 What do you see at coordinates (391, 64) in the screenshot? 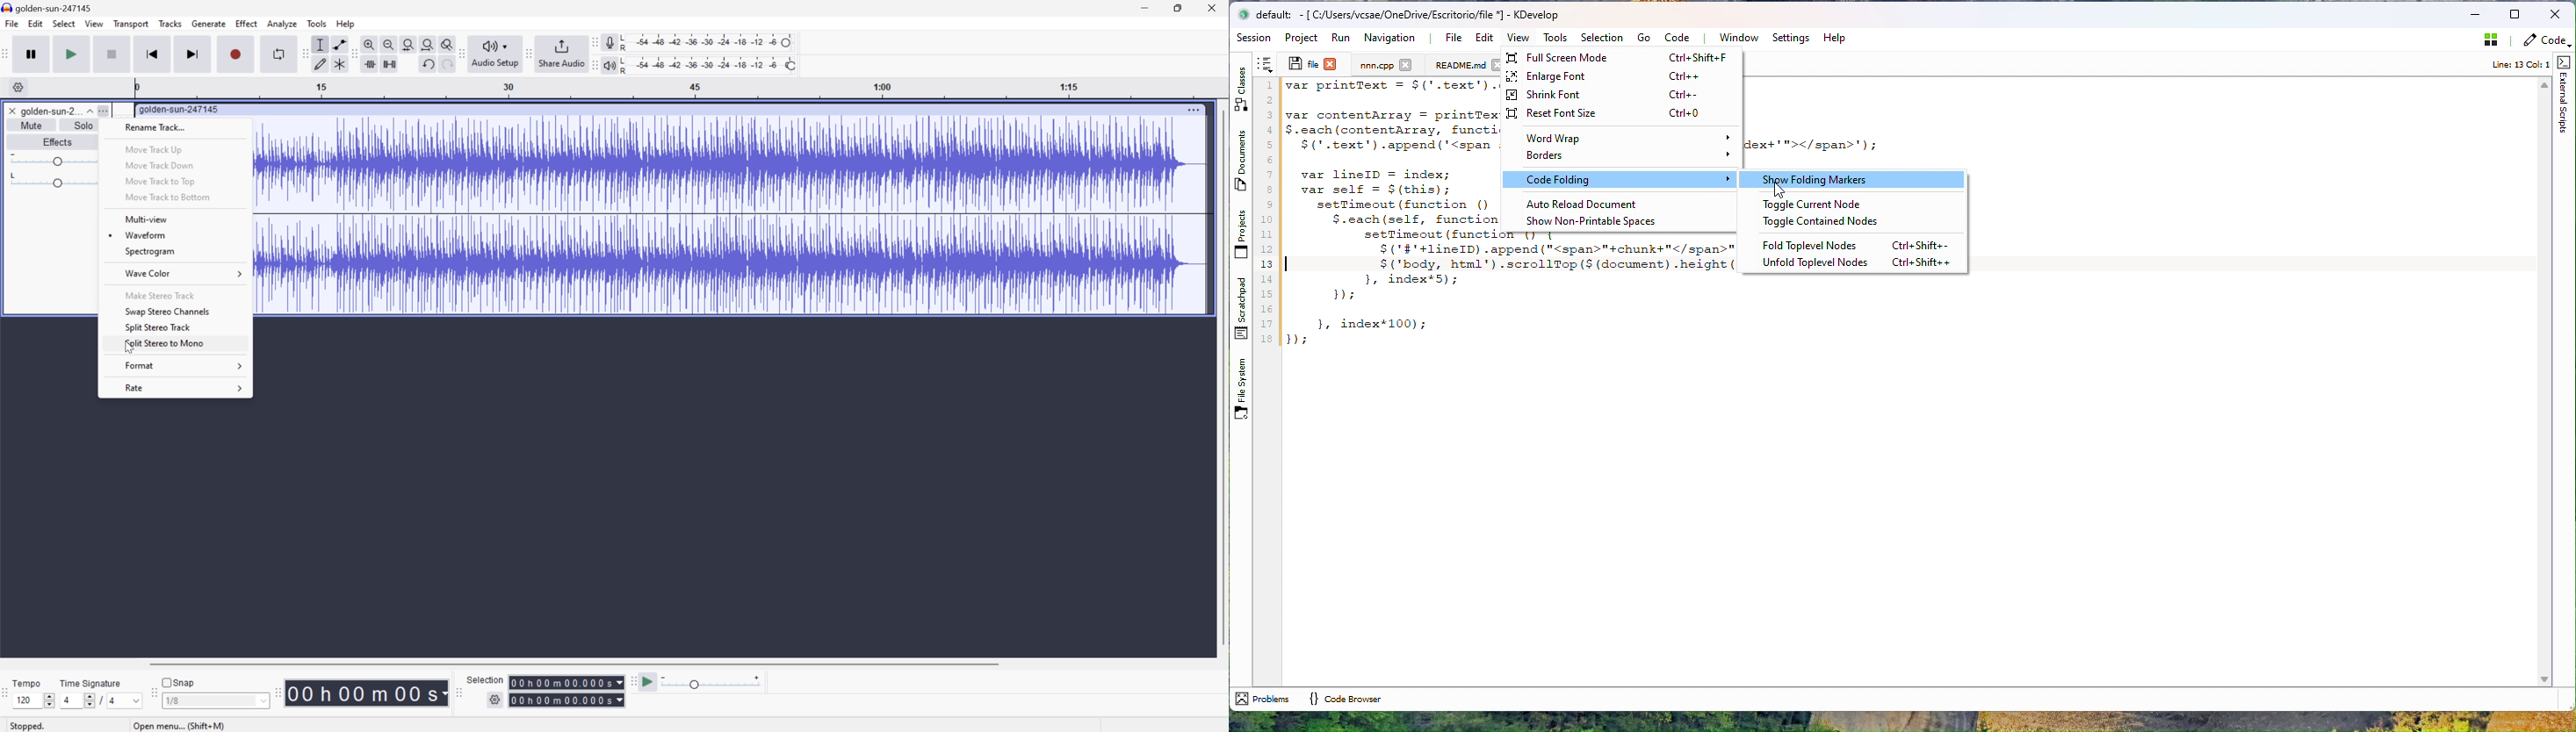
I see `Silence audio selection` at bounding box center [391, 64].